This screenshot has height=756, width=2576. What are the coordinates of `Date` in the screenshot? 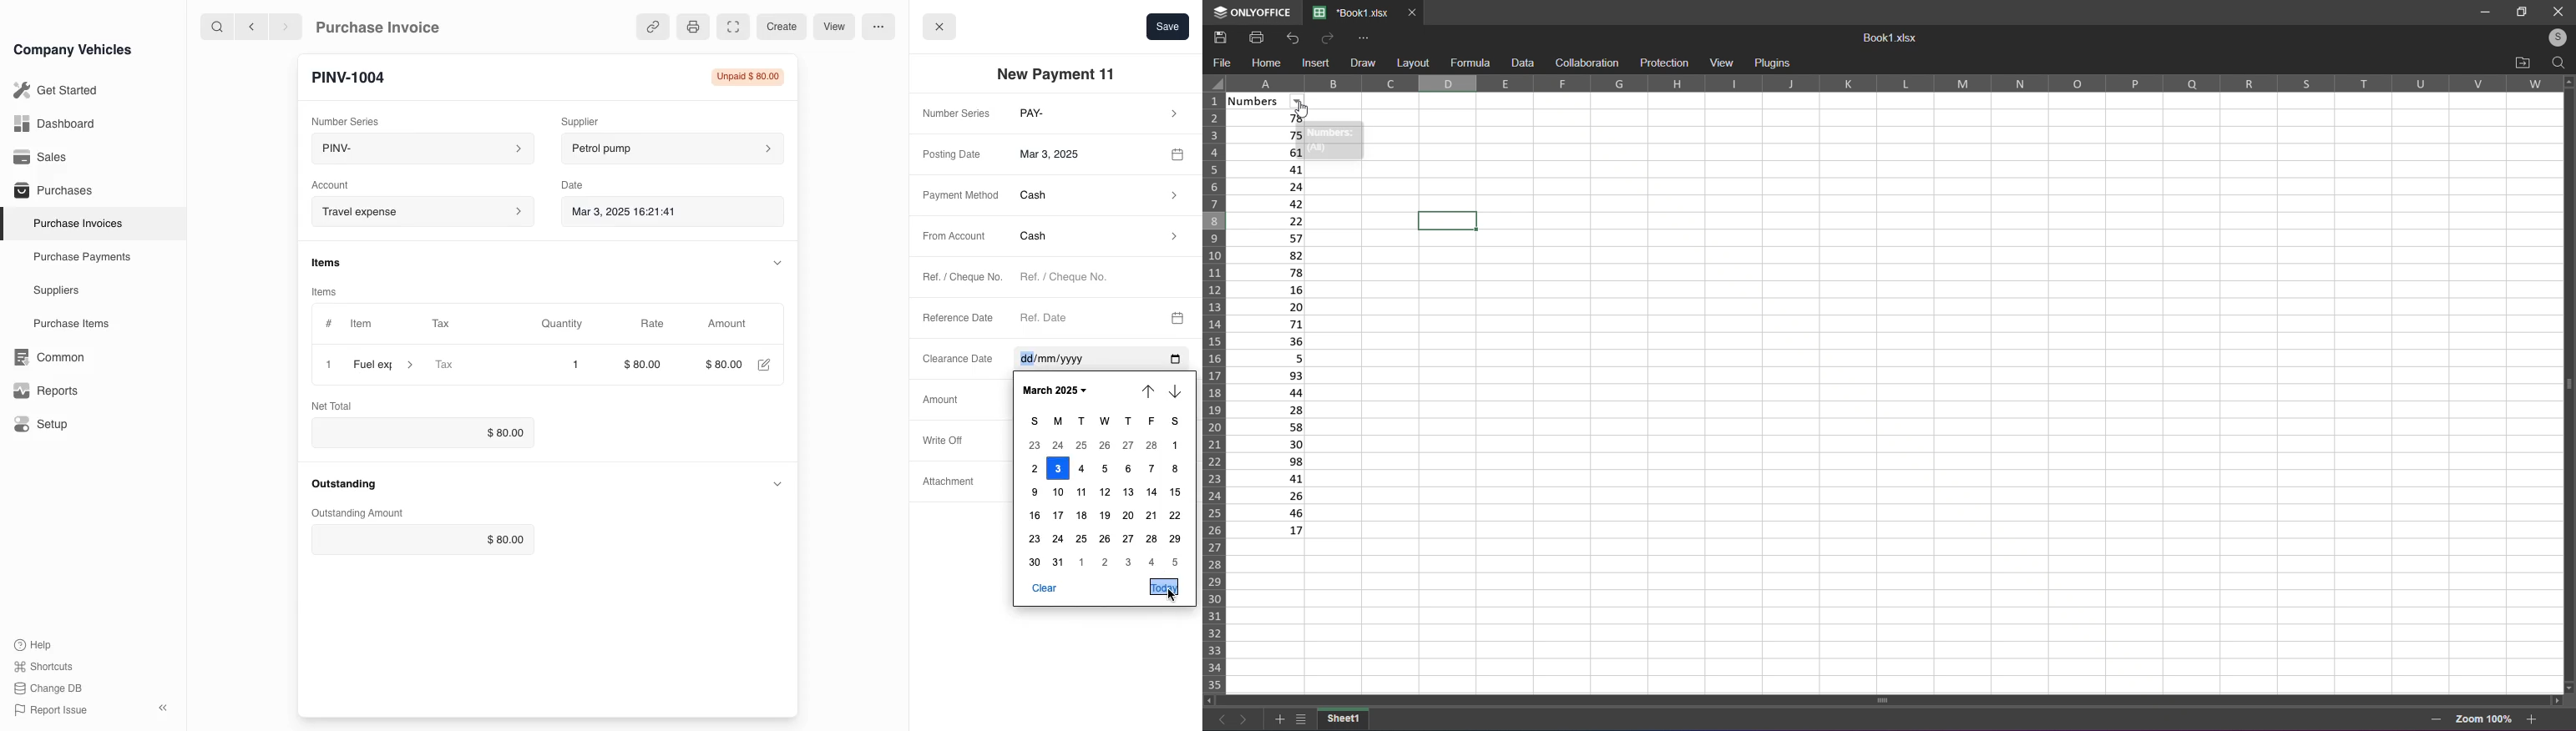 It's located at (580, 182).